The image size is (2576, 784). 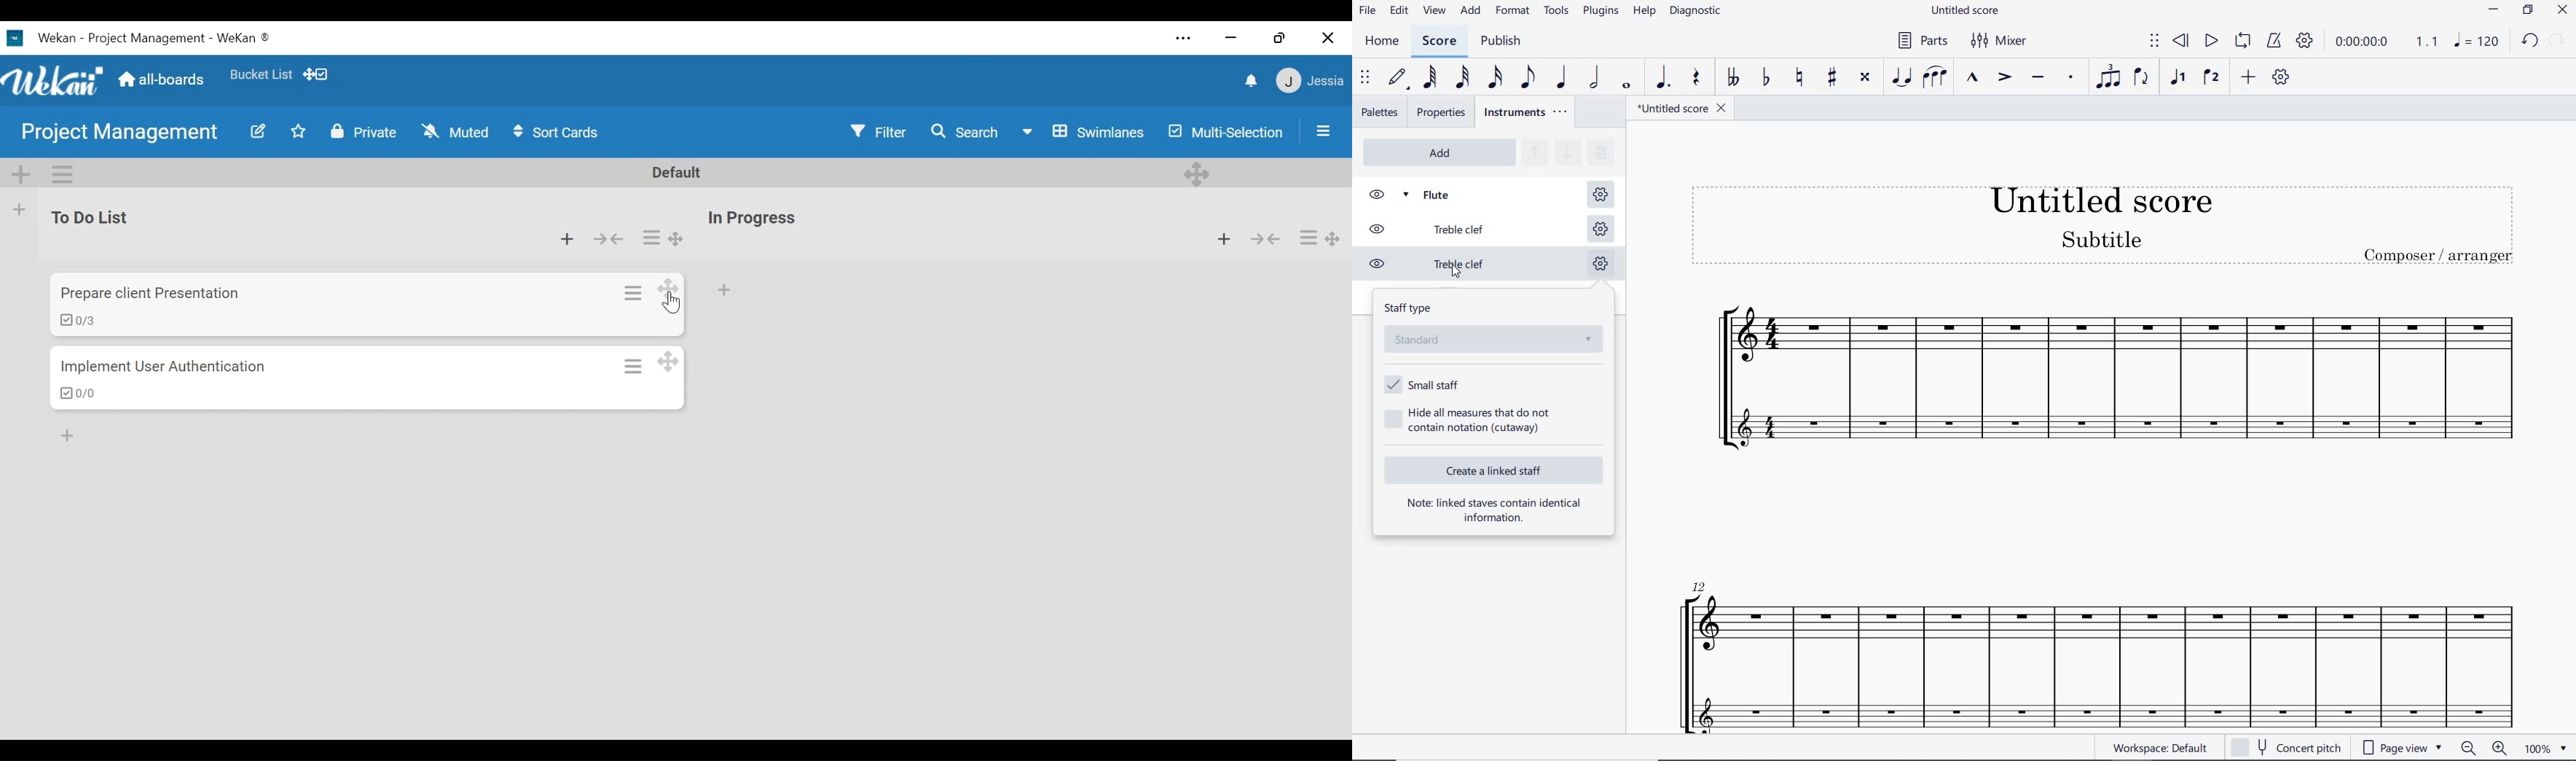 I want to click on CLOSE, so click(x=2562, y=10).